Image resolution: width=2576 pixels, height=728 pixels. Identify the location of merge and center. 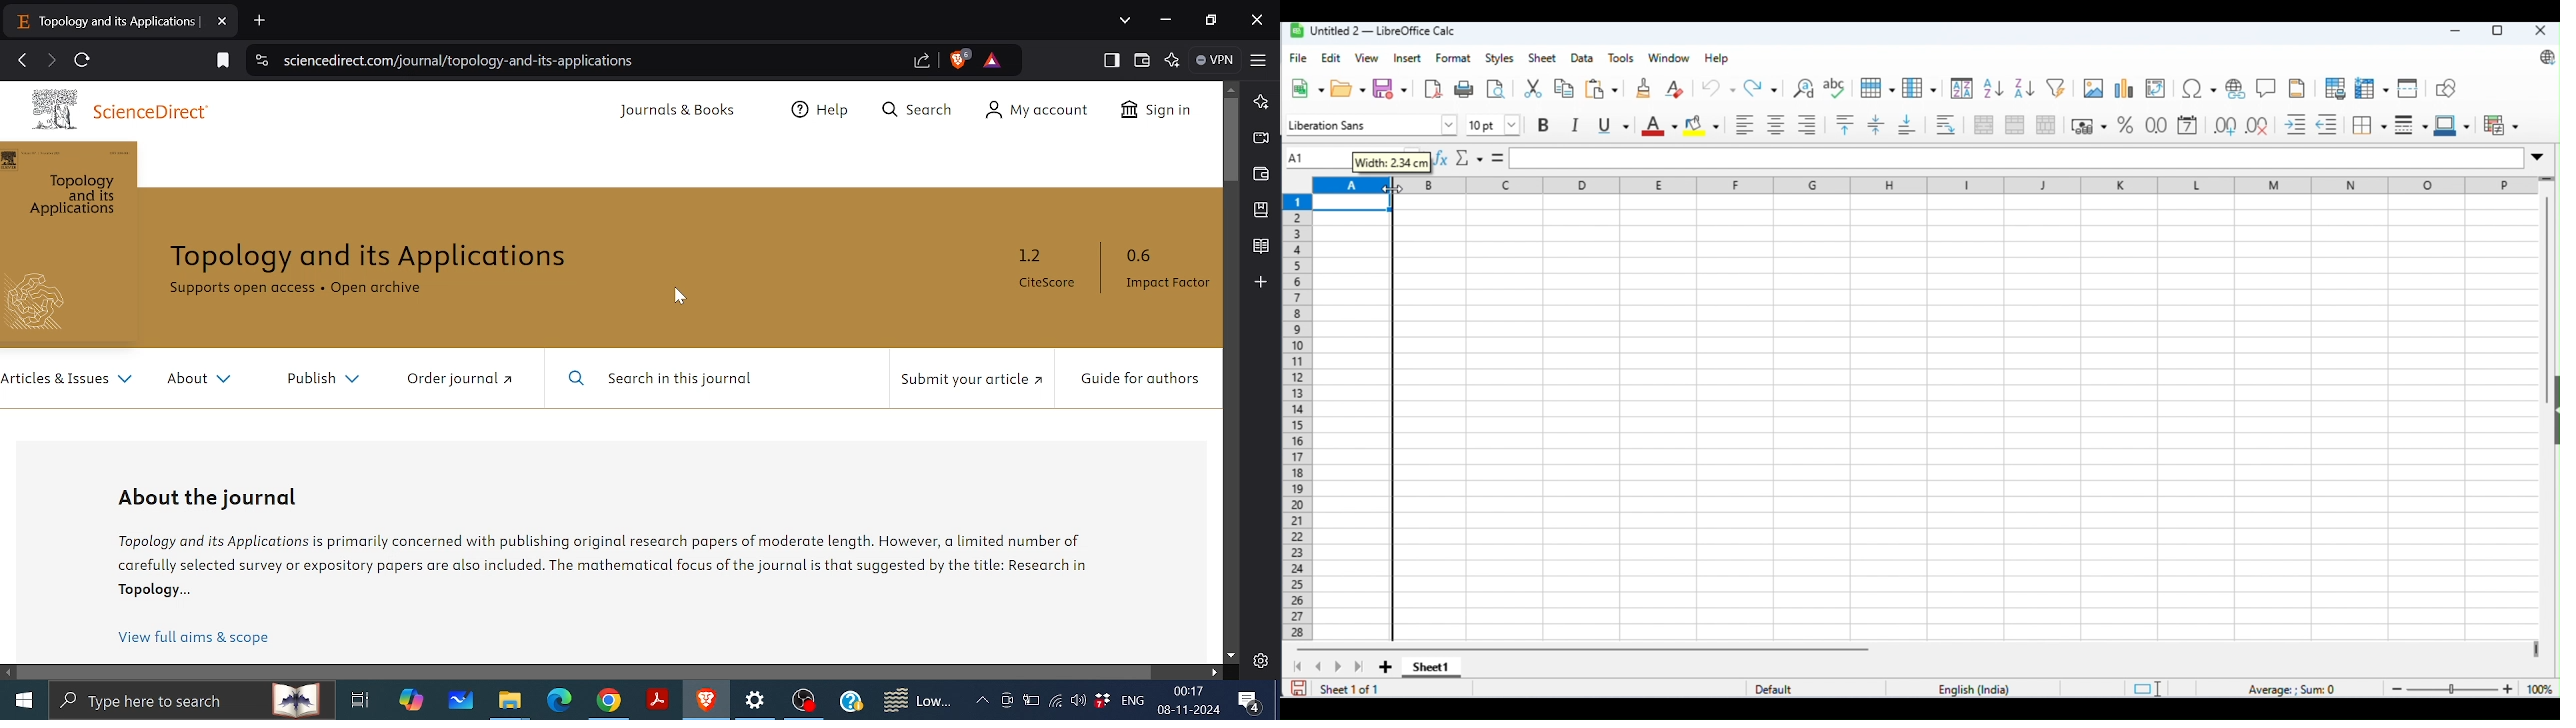
(1984, 125).